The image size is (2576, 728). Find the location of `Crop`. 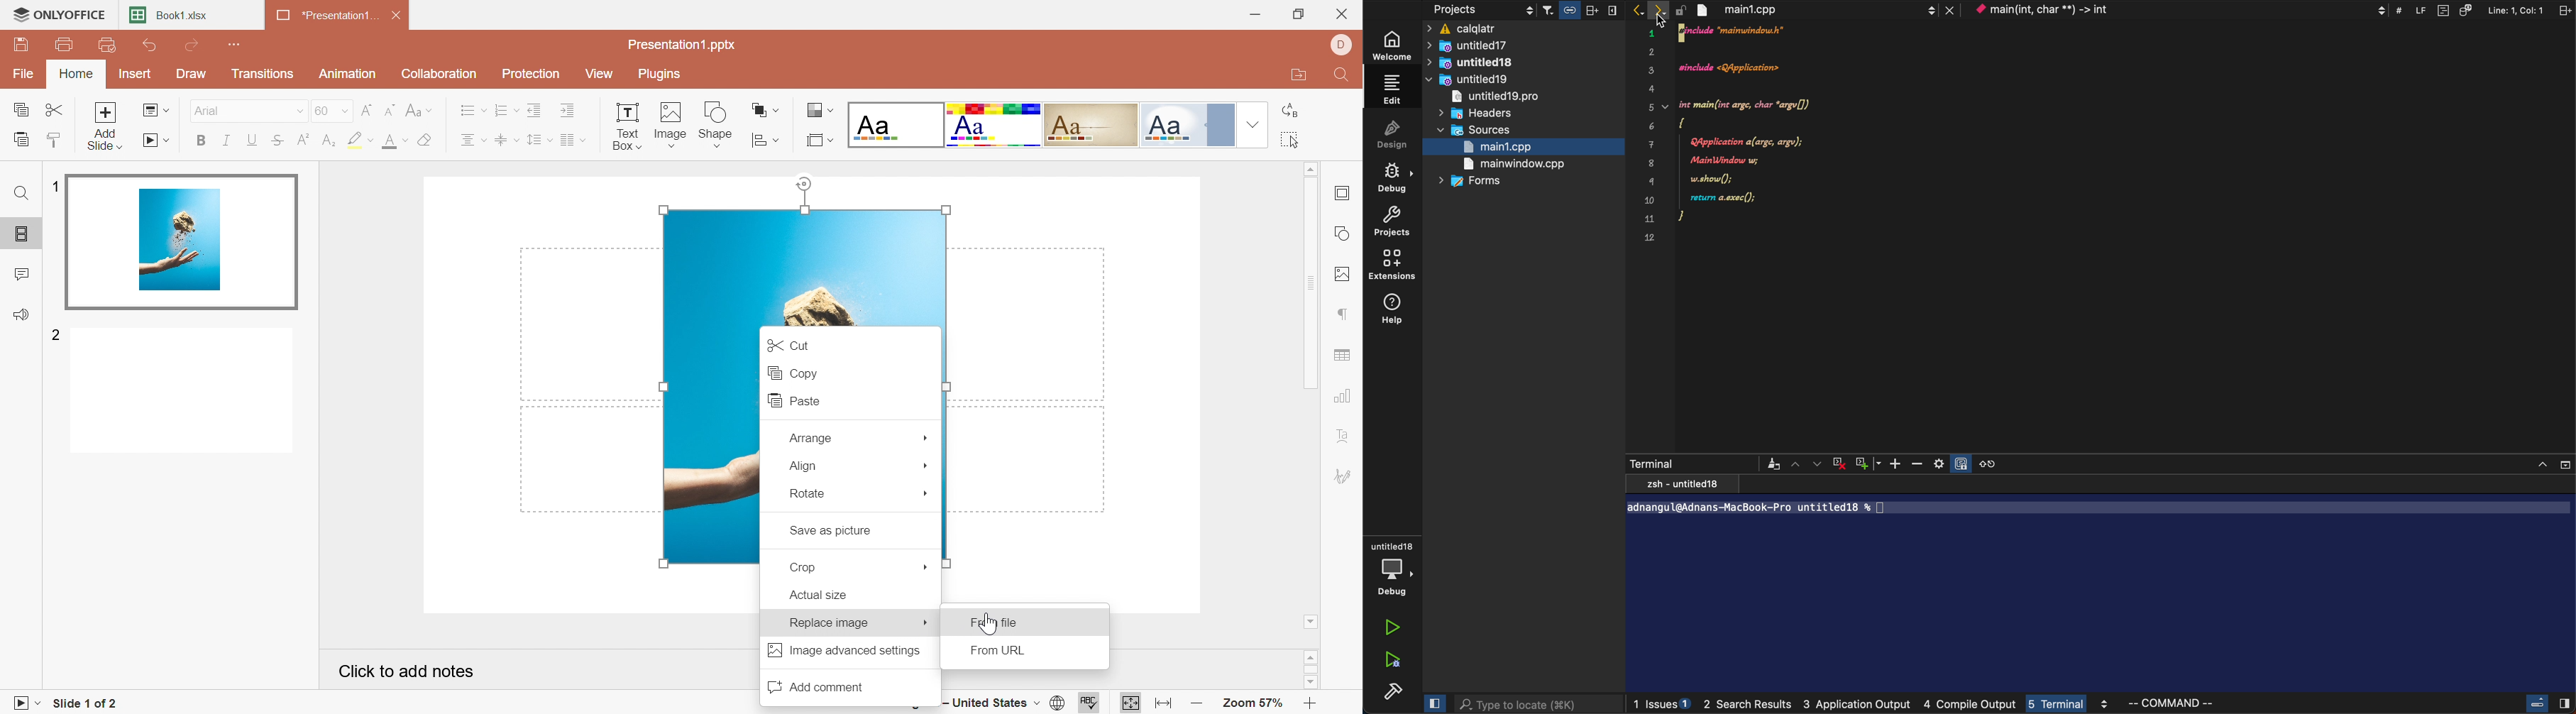

Crop is located at coordinates (808, 567).